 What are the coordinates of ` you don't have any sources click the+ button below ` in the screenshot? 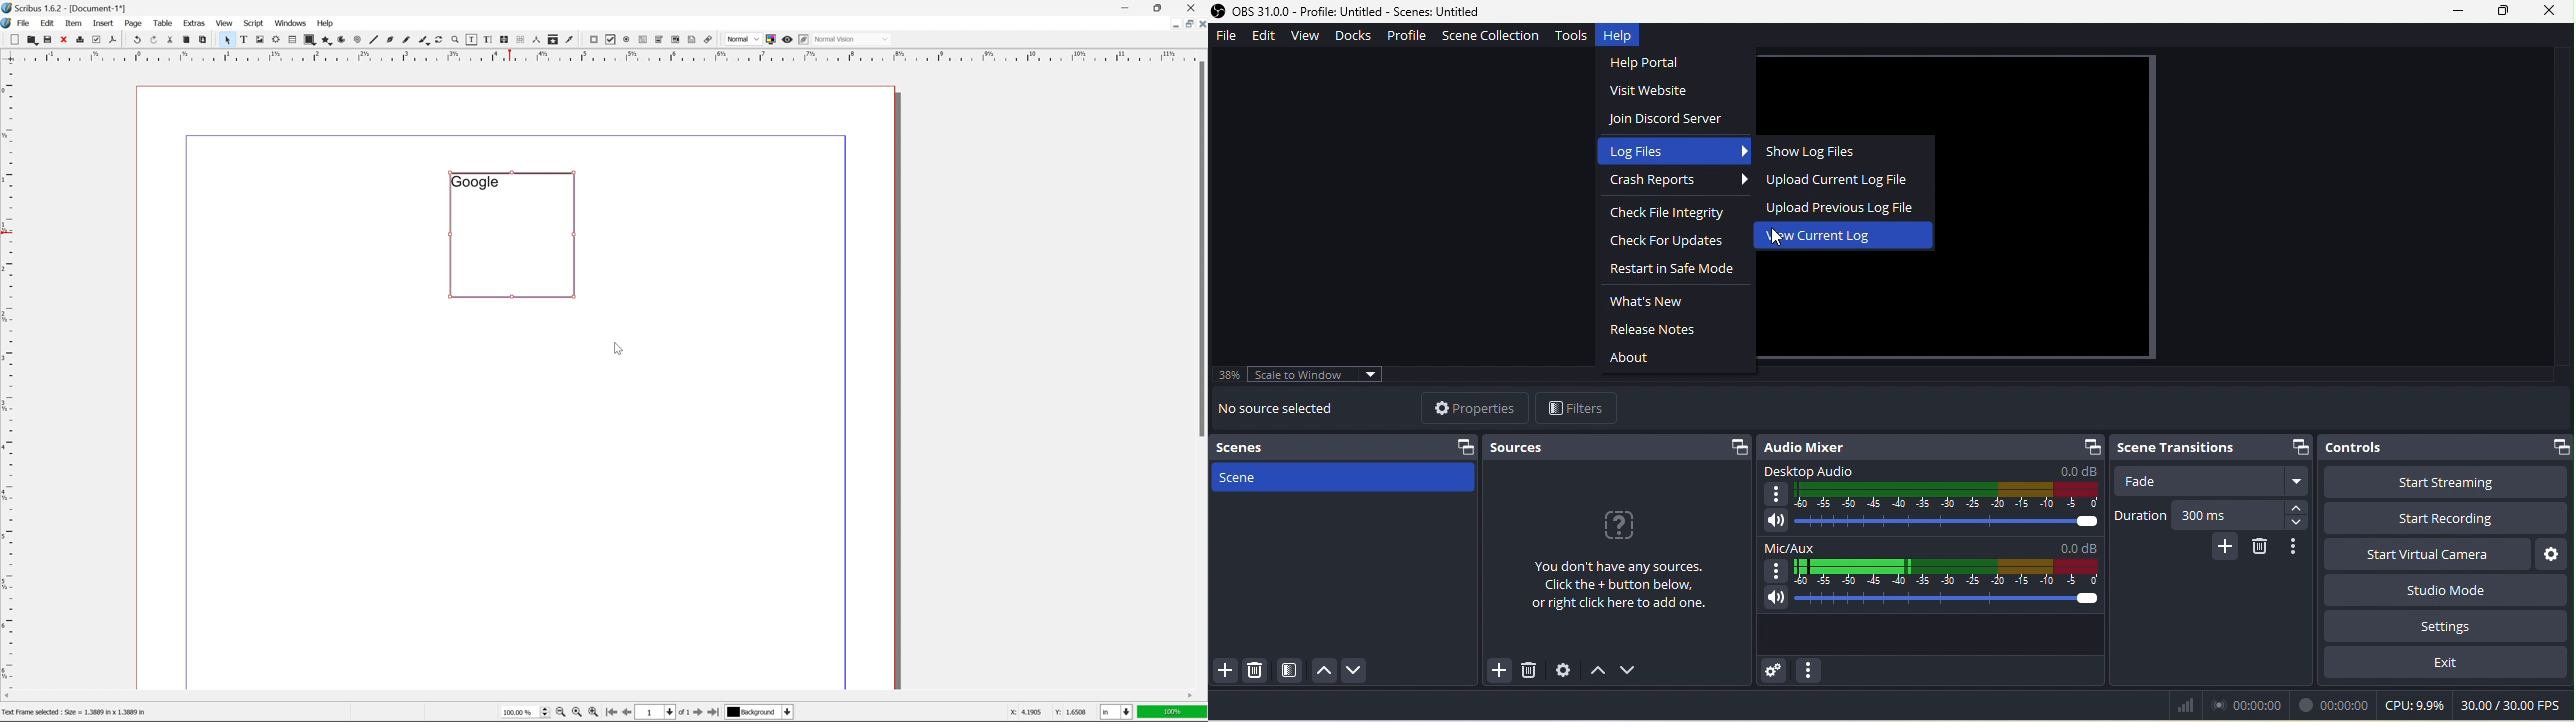 It's located at (1617, 570).